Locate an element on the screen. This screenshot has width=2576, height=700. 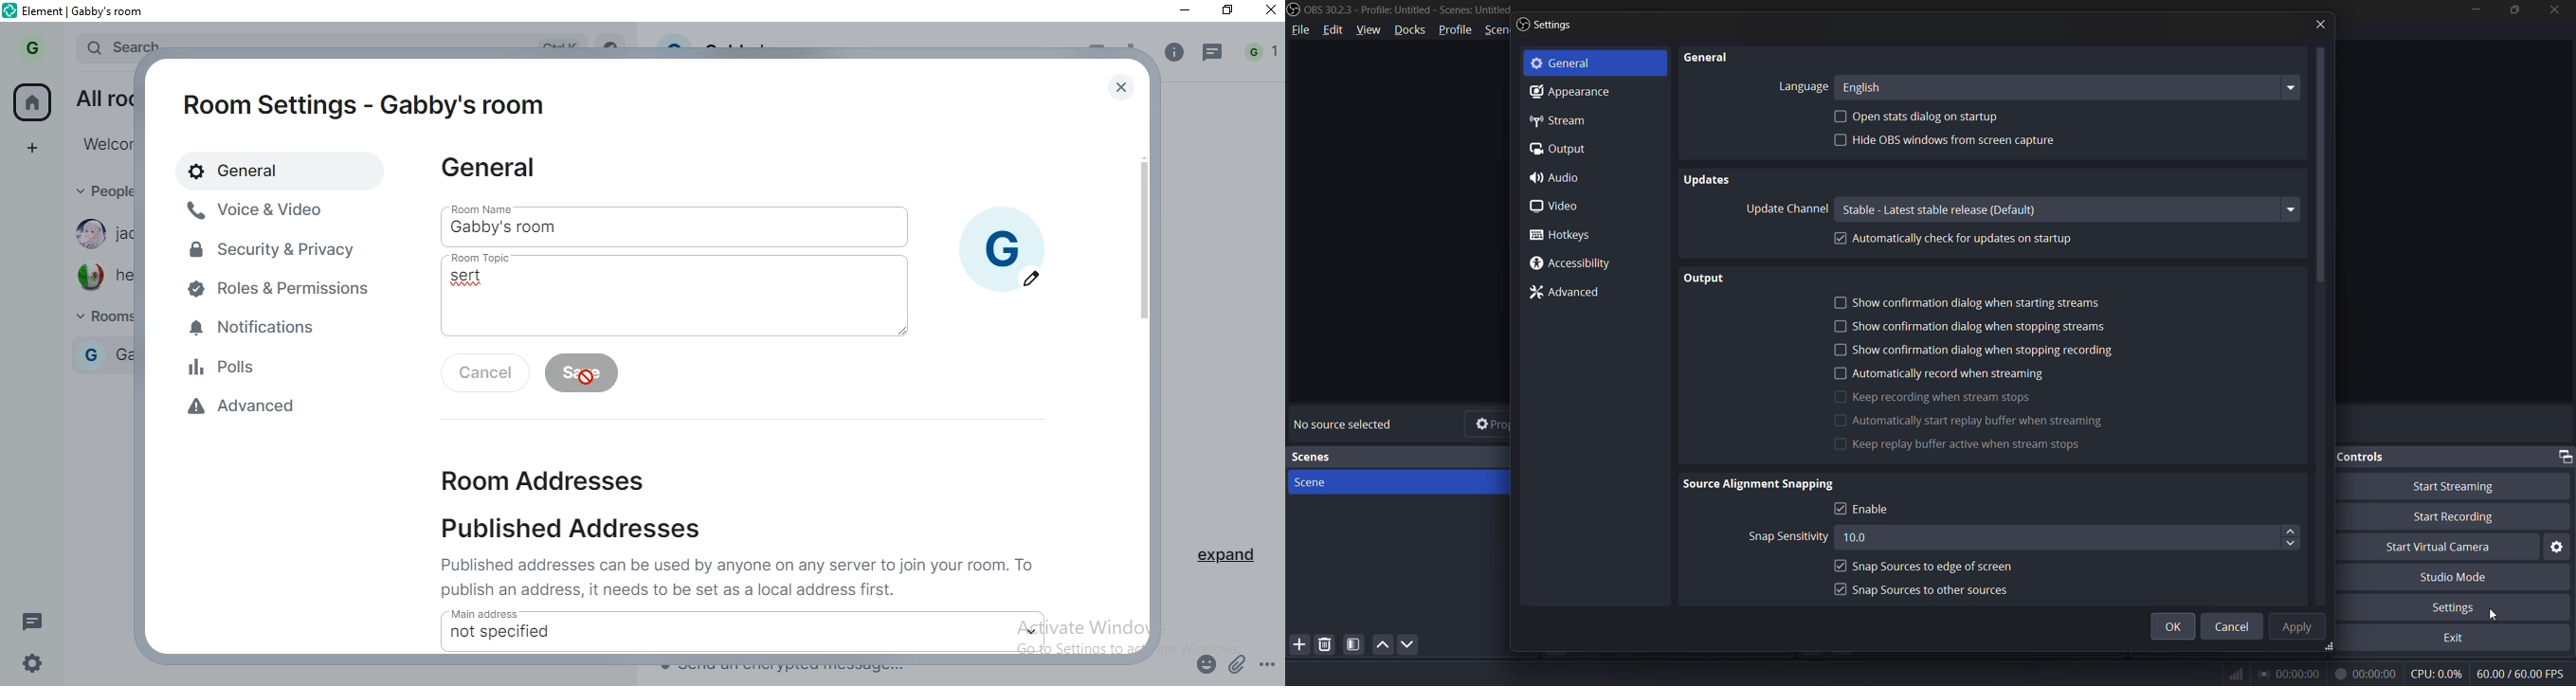
view is located at coordinates (1369, 30).